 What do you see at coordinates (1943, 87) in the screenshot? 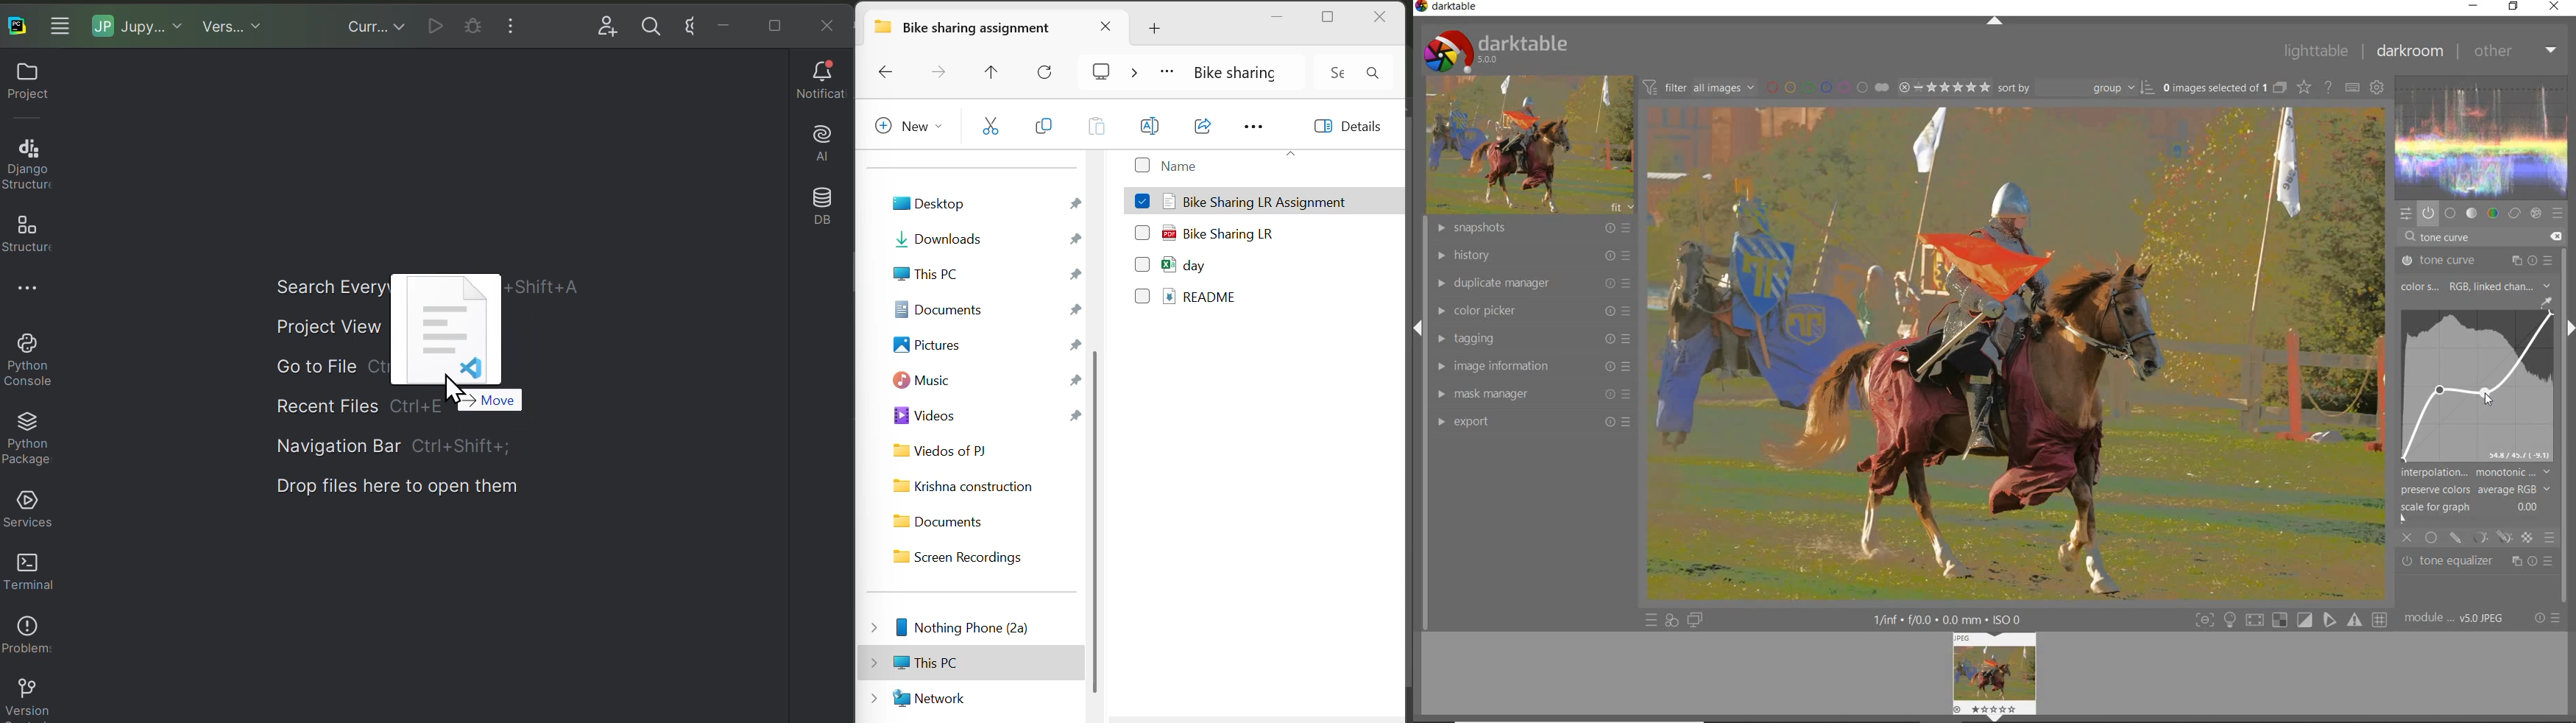
I see `selected Image range rating` at bounding box center [1943, 87].